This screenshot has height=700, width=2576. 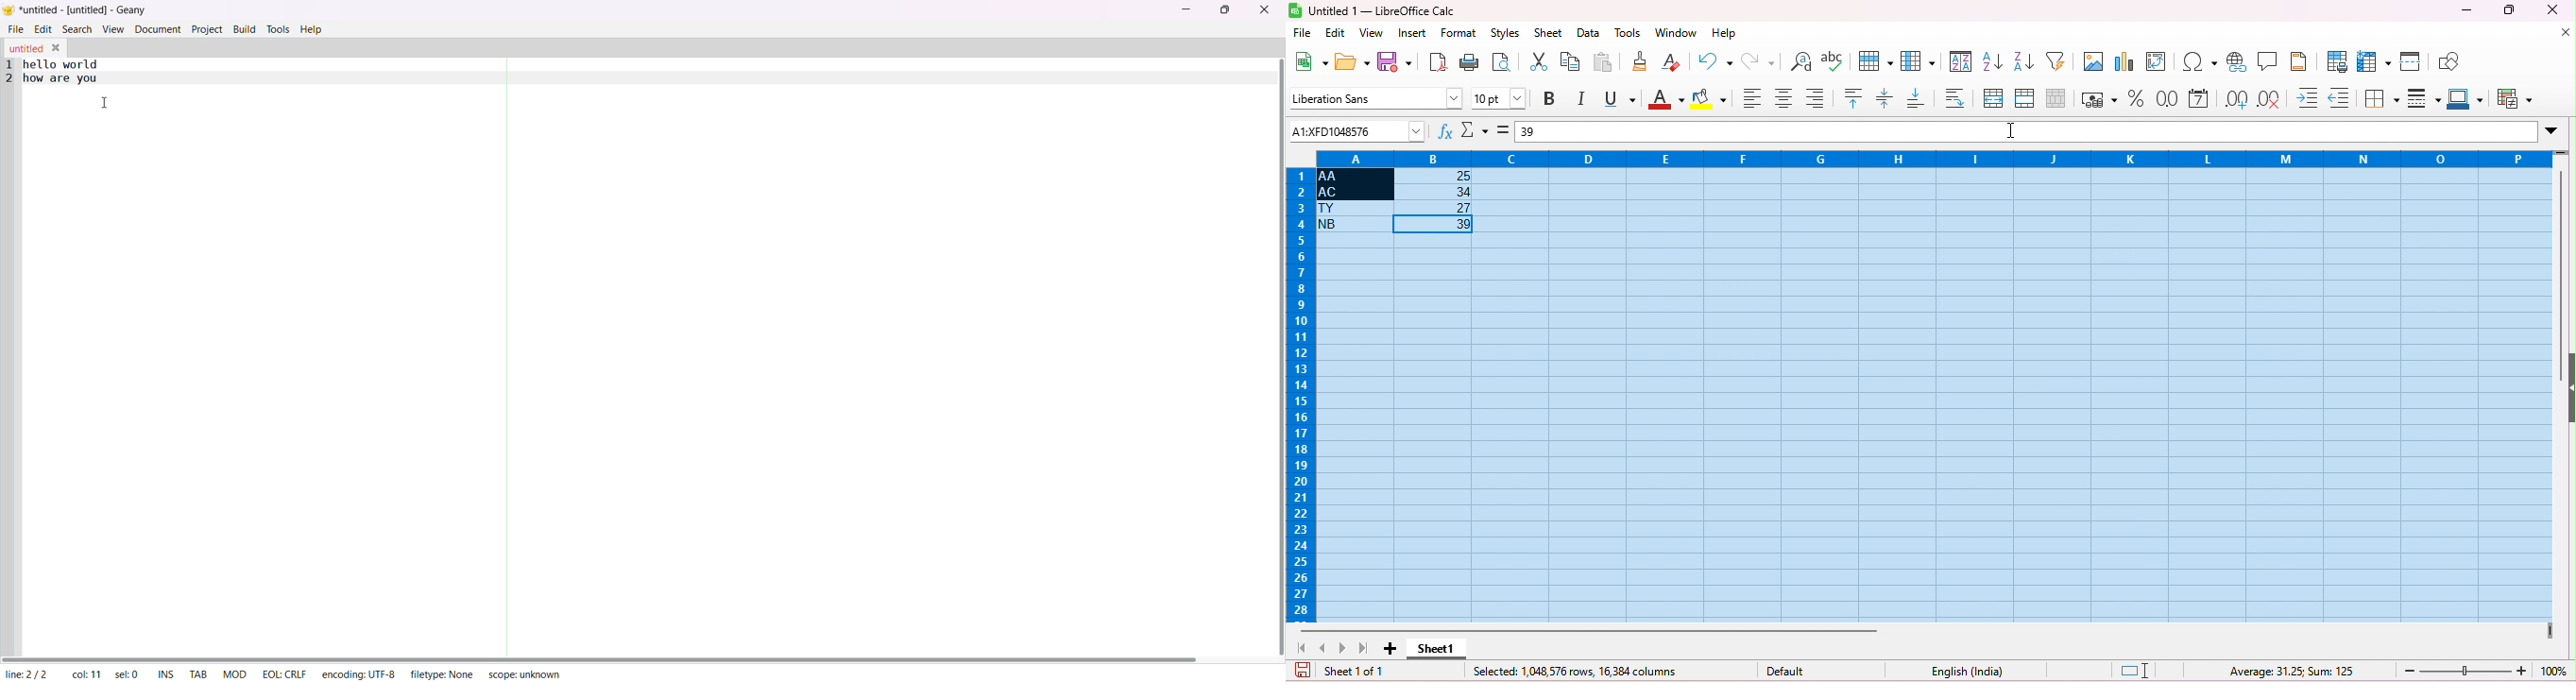 I want to click on drop down, so click(x=2553, y=129).